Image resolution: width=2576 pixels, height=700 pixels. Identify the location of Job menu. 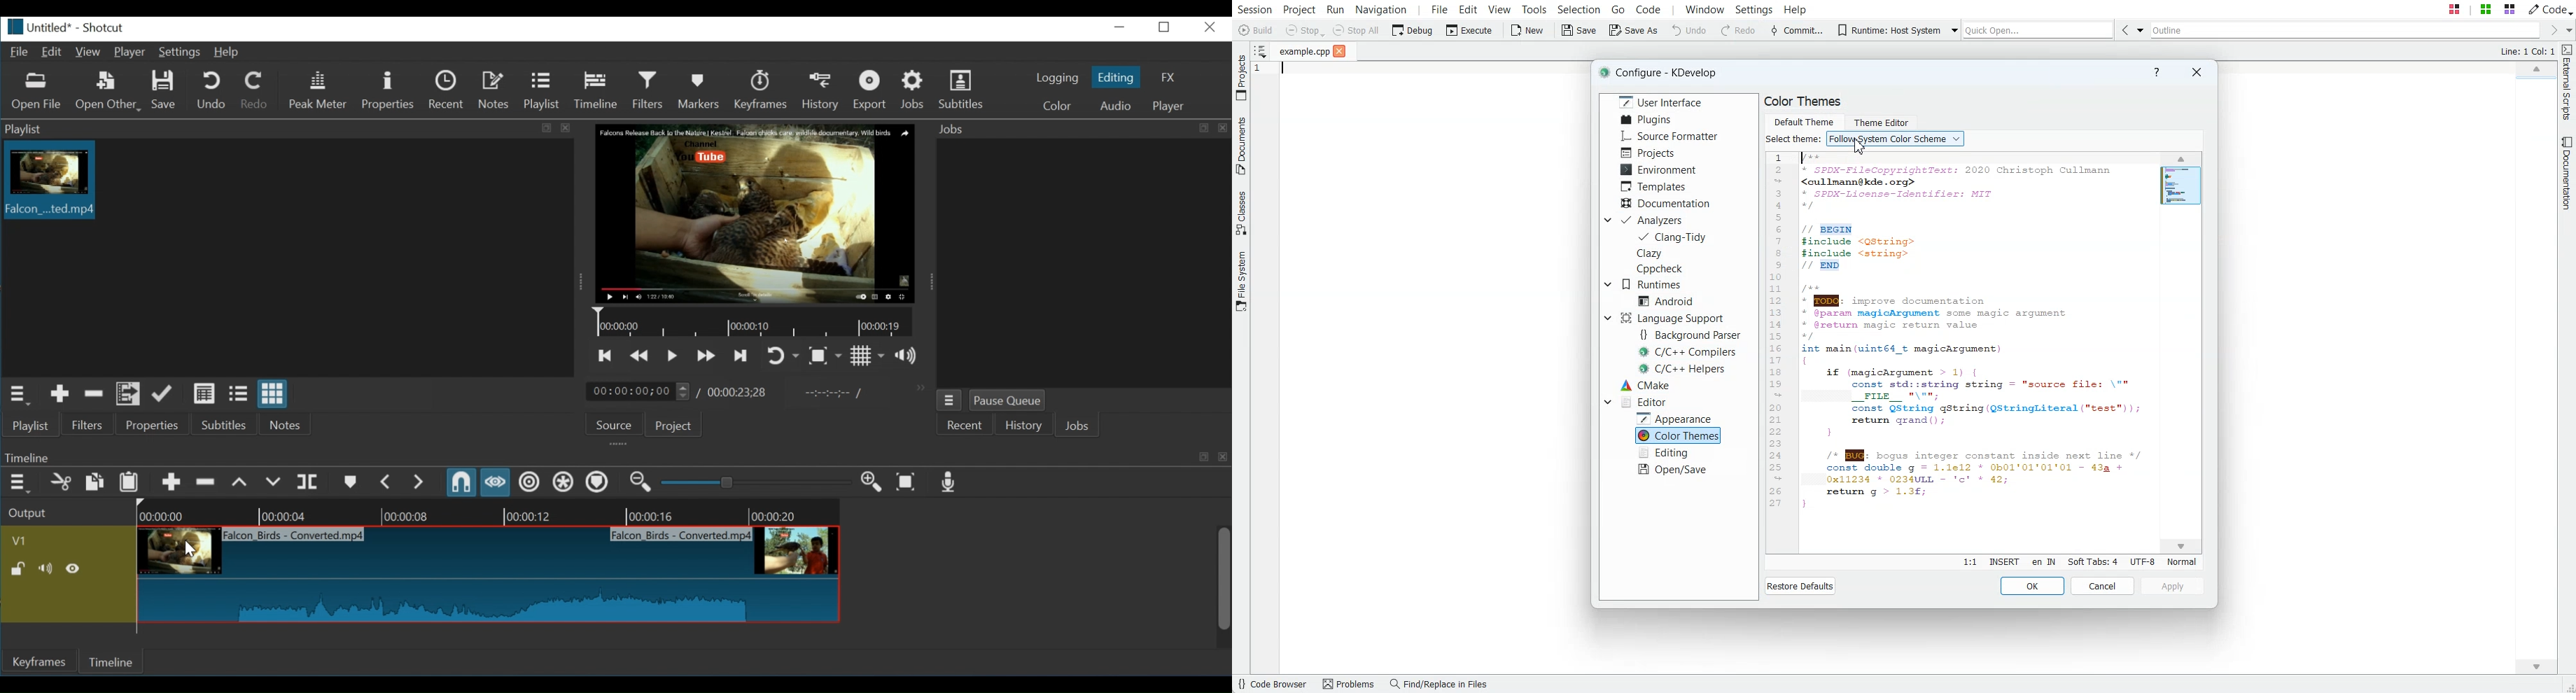
(950, 401).